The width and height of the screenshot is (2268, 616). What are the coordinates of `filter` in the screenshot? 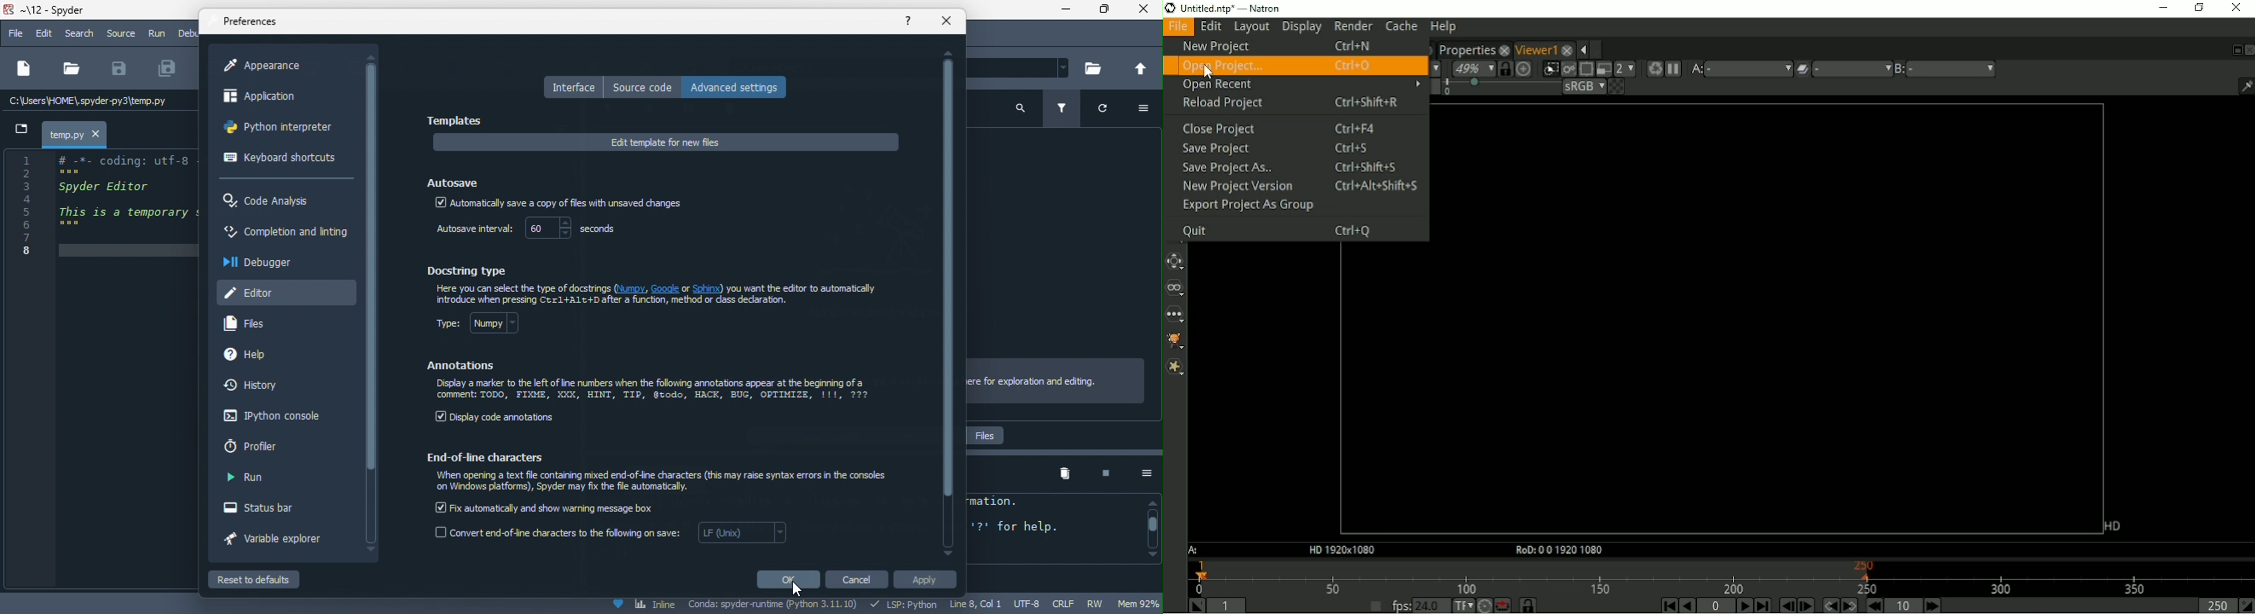 It's located at (1065, 110).